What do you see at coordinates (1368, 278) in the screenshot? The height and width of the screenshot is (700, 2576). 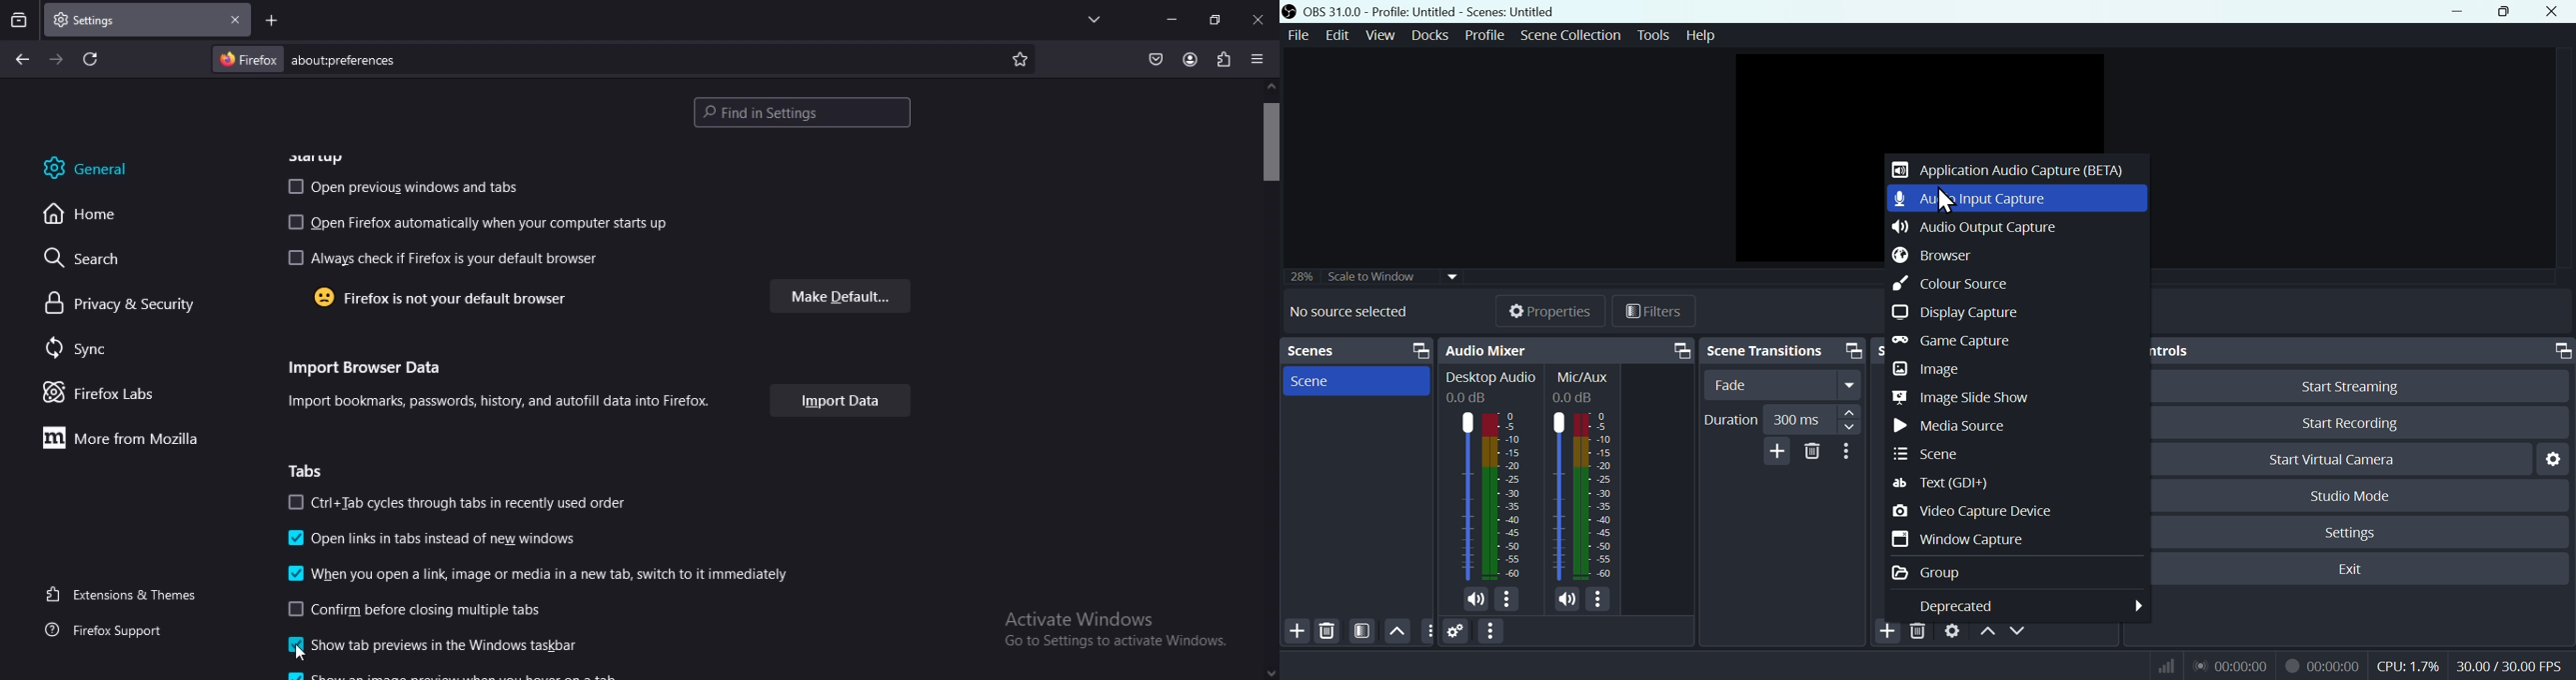 I see `Scale to ` at bounding box center [1368, 278].